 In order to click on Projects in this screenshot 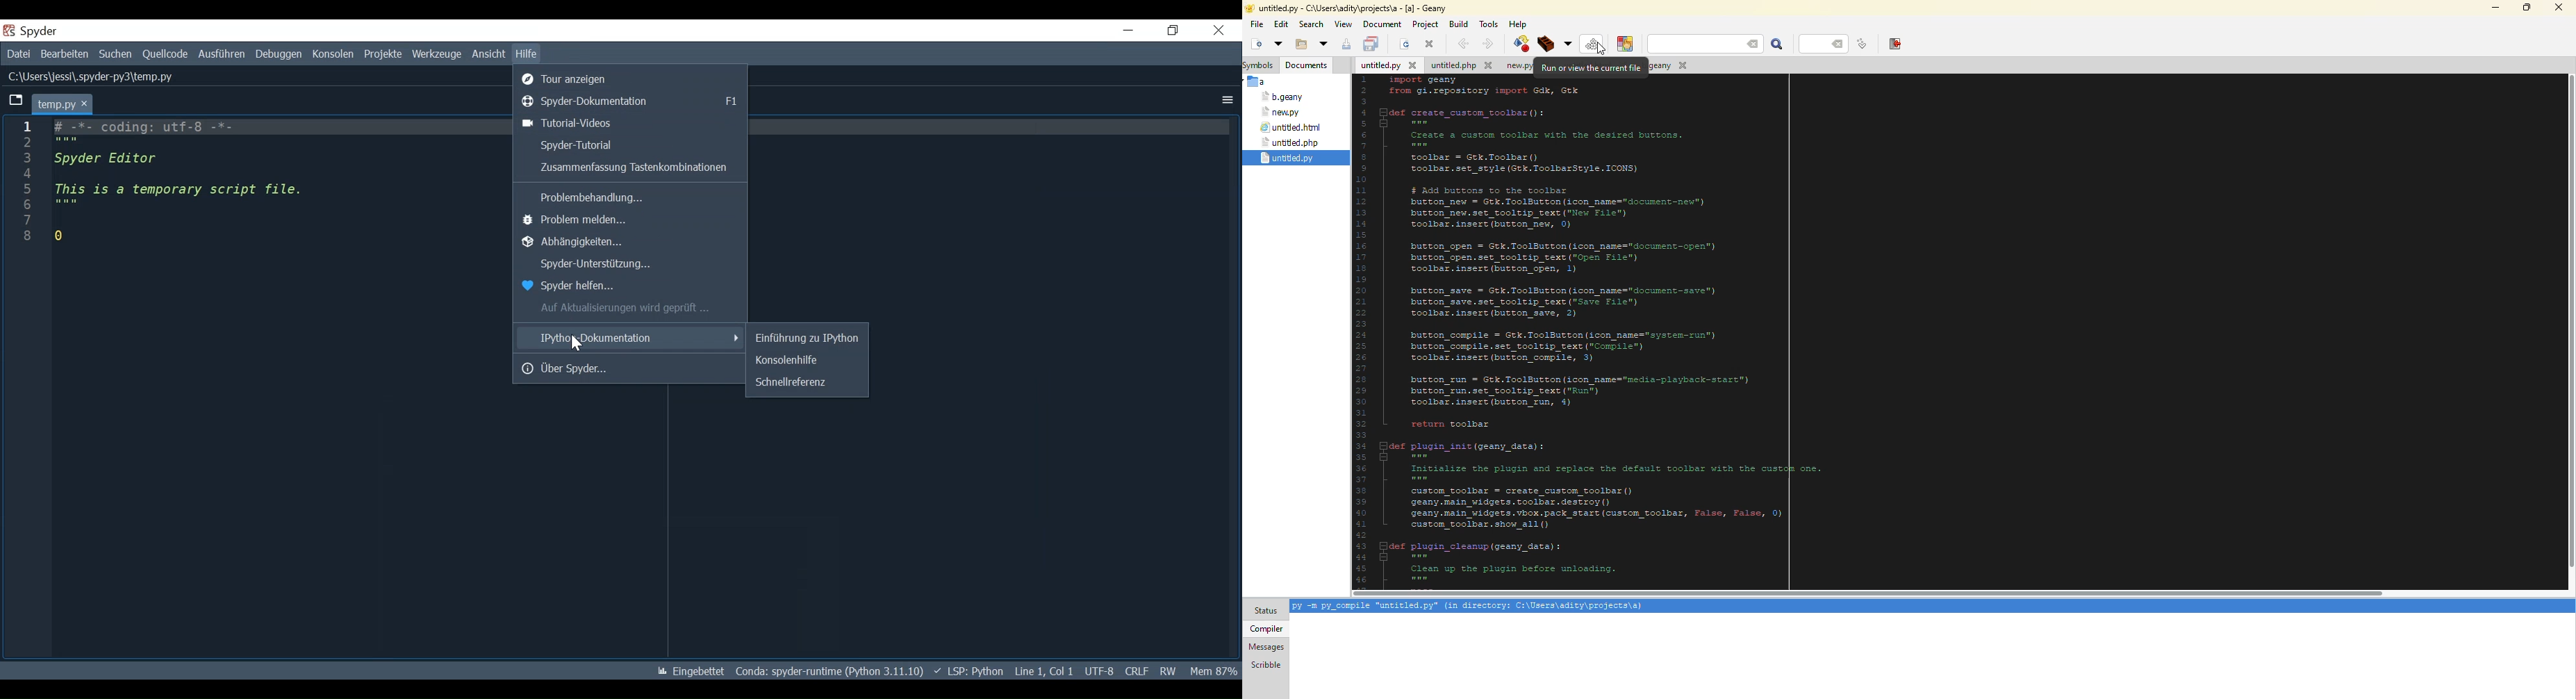, I will do `click(384, 55)`.